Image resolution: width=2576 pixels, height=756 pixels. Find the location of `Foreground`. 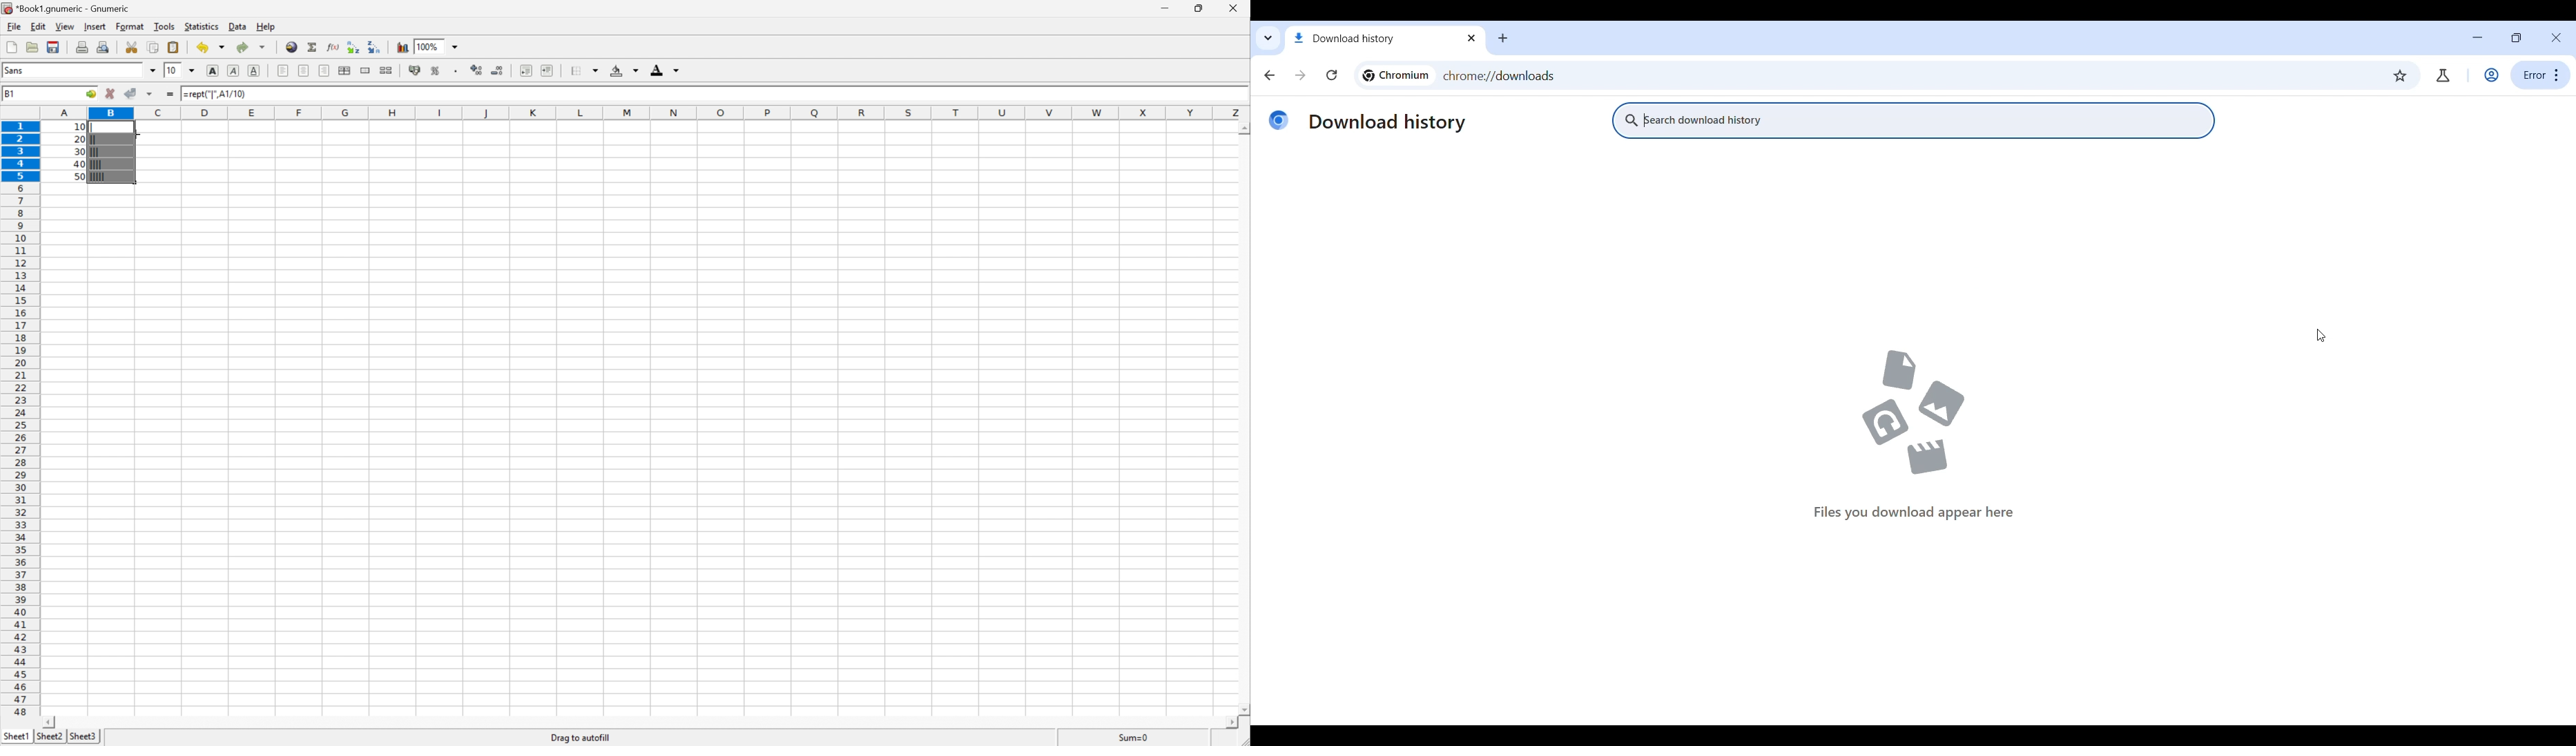

Foreground is located at coordinates (666, 69).